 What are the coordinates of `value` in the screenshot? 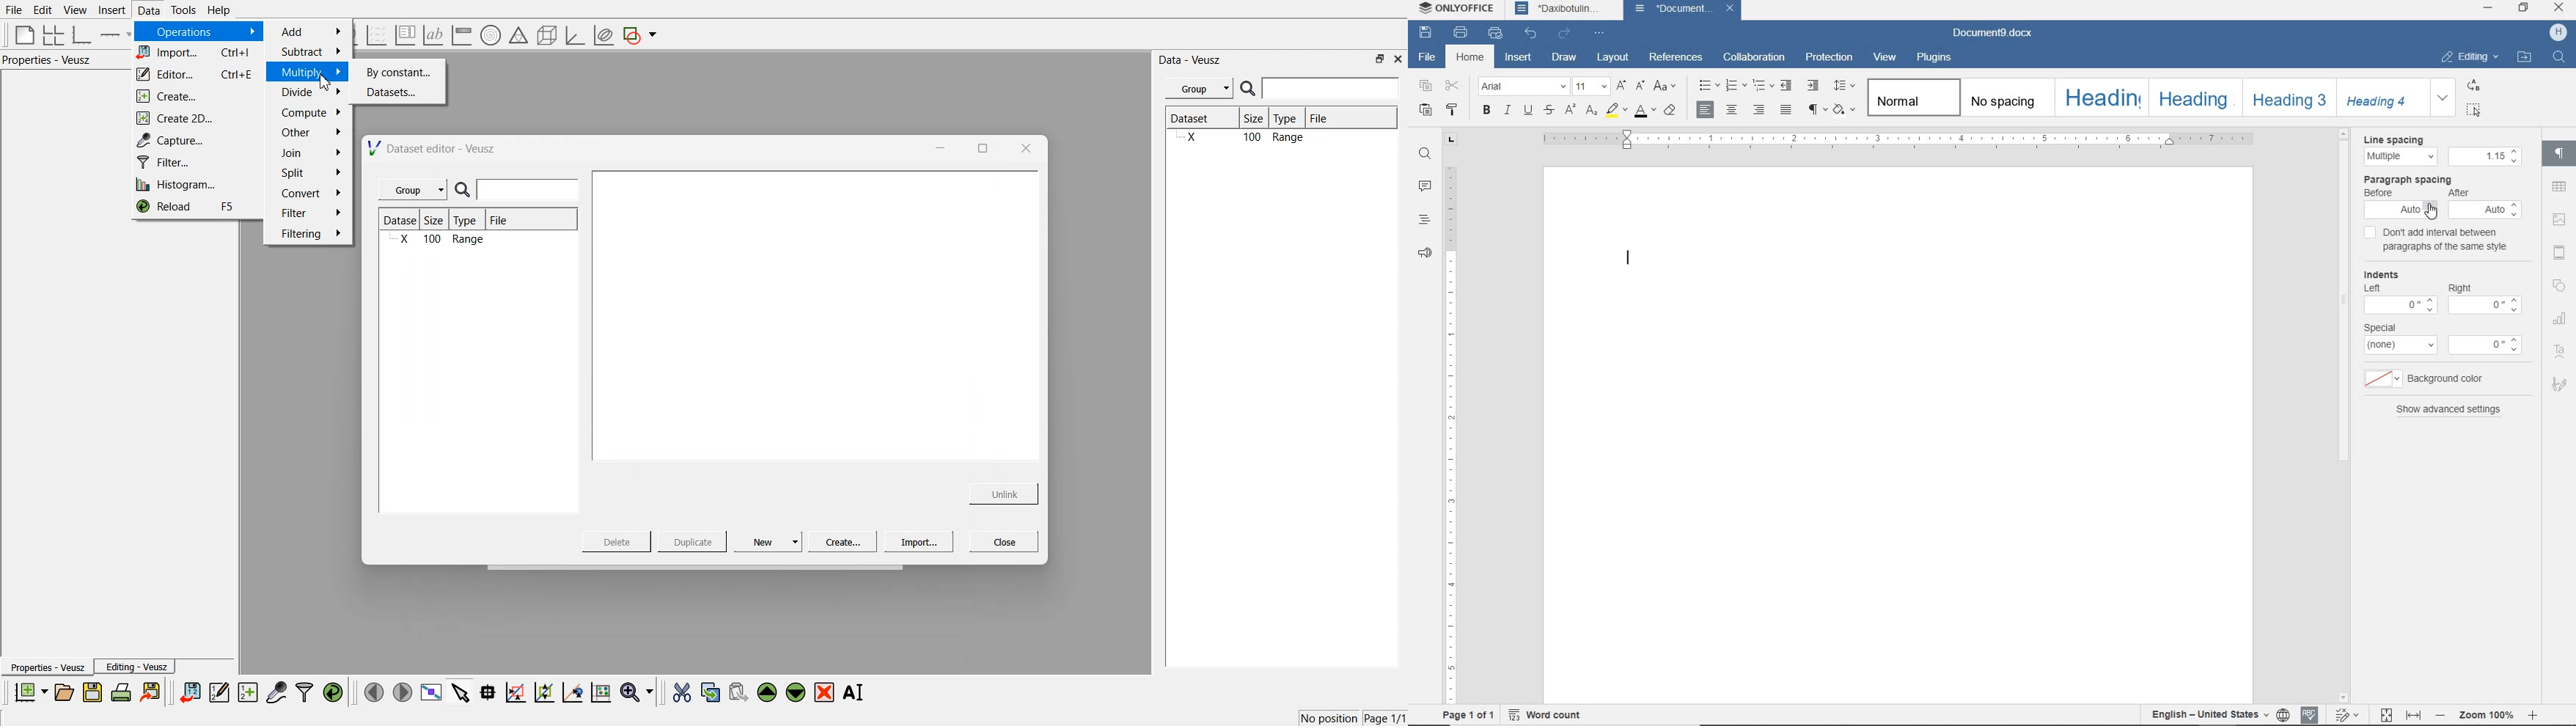 It's located at (2485, 346).